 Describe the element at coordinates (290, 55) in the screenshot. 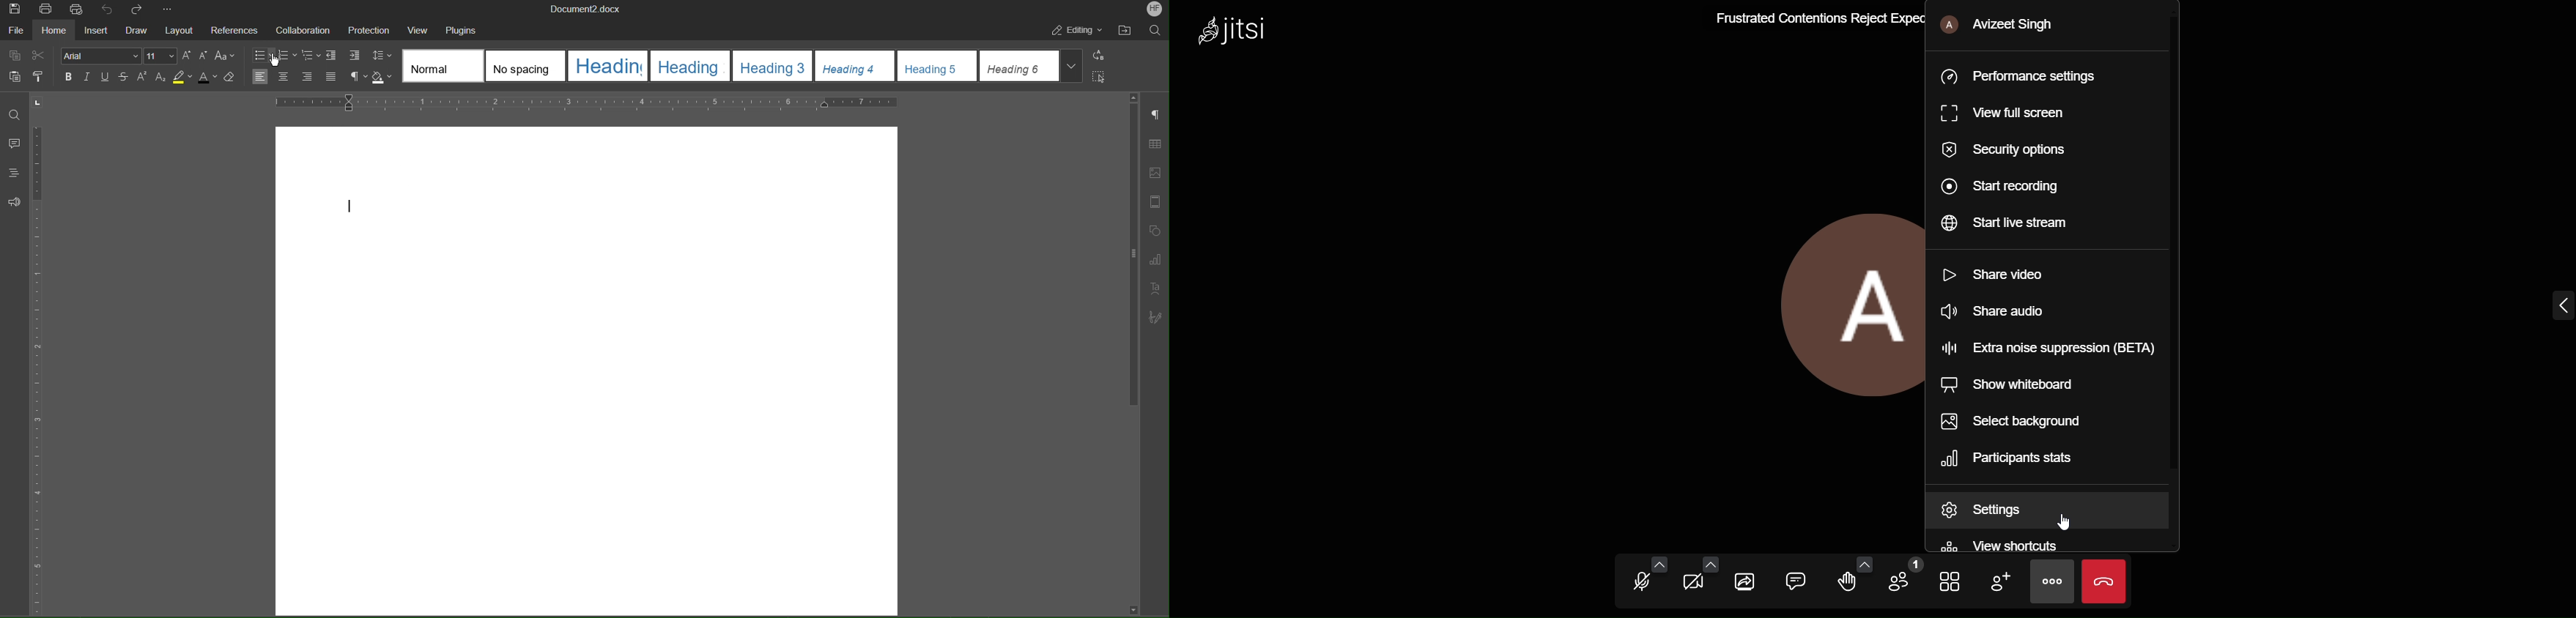

I see `Numbered List` at that location.